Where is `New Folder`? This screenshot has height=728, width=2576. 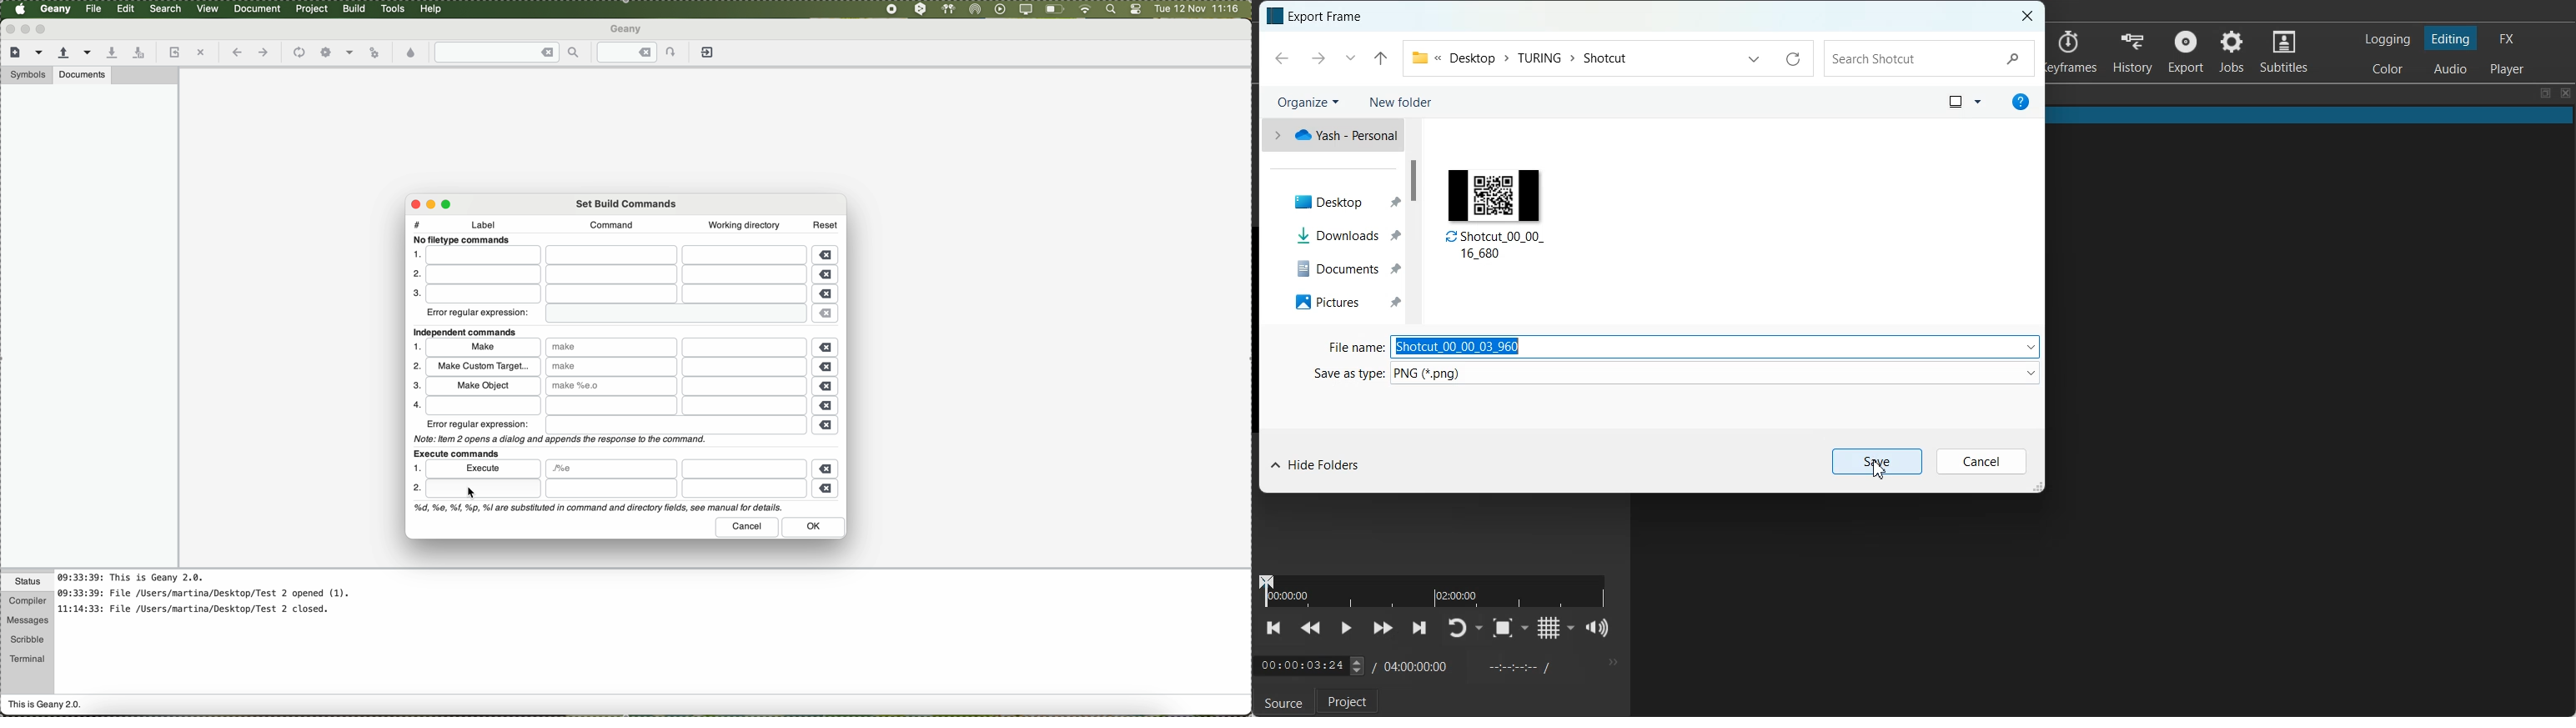
New Folder is located at coordinates (1401, 101).